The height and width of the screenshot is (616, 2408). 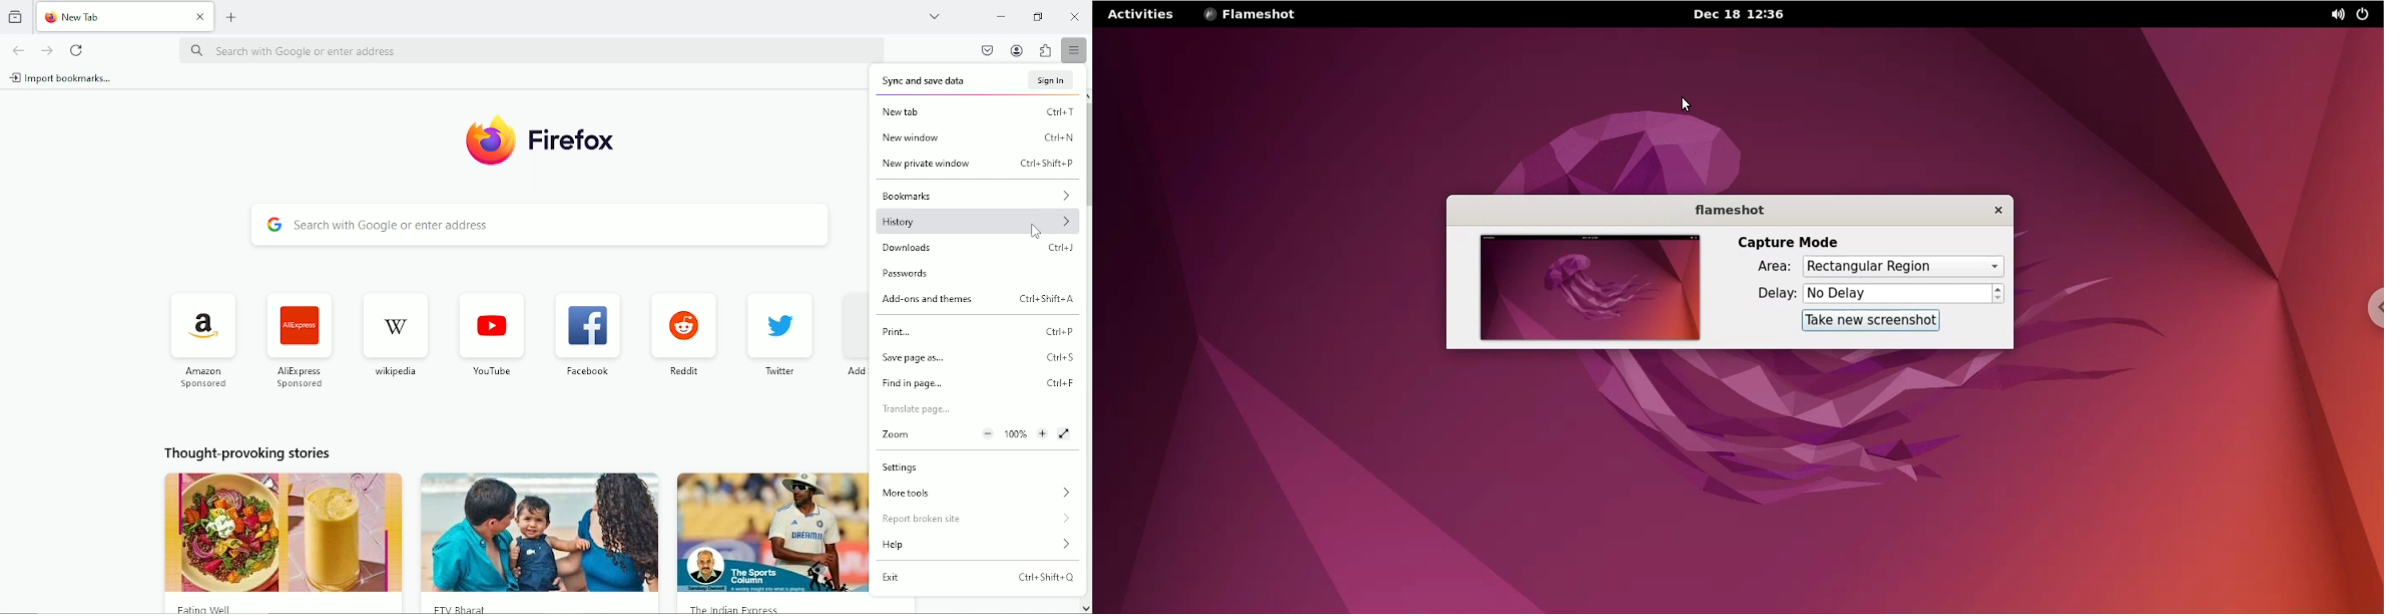 What do you see at coordinates (1037, 18) in the screenshot?
I see `restore down` at bounding box center [1037, 18].